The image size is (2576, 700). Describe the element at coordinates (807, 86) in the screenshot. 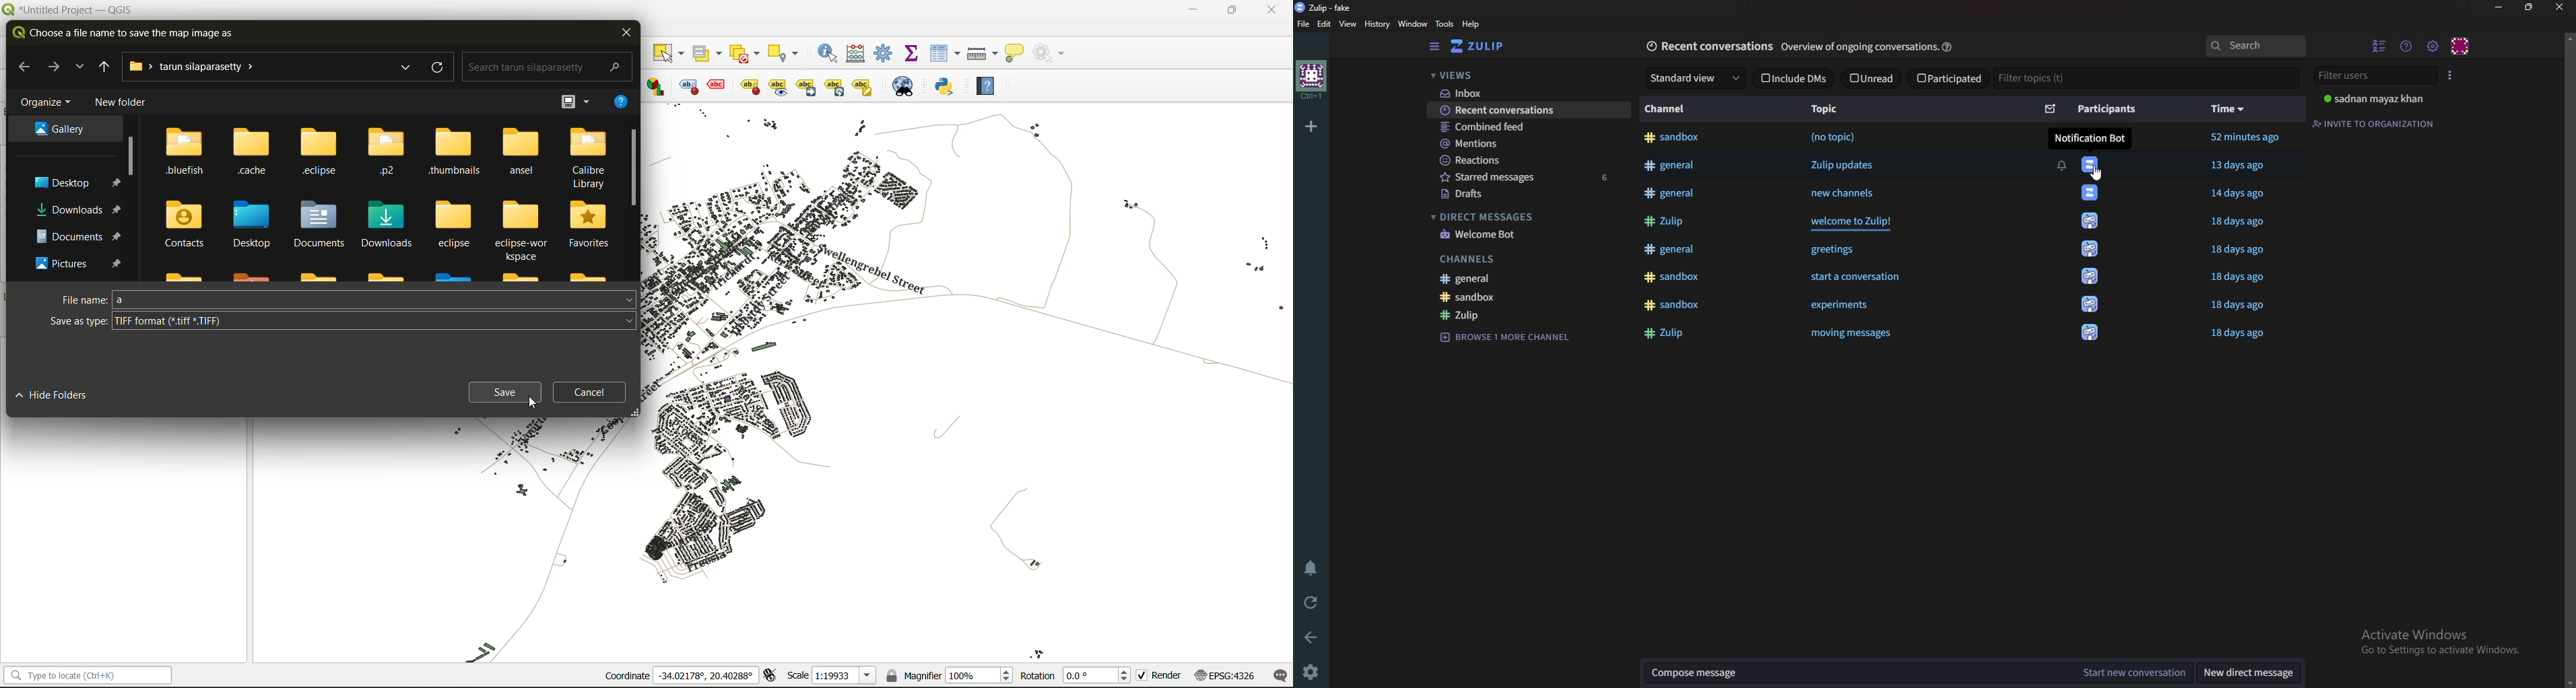

I see `Move a label, diagrams or callout` at that location.